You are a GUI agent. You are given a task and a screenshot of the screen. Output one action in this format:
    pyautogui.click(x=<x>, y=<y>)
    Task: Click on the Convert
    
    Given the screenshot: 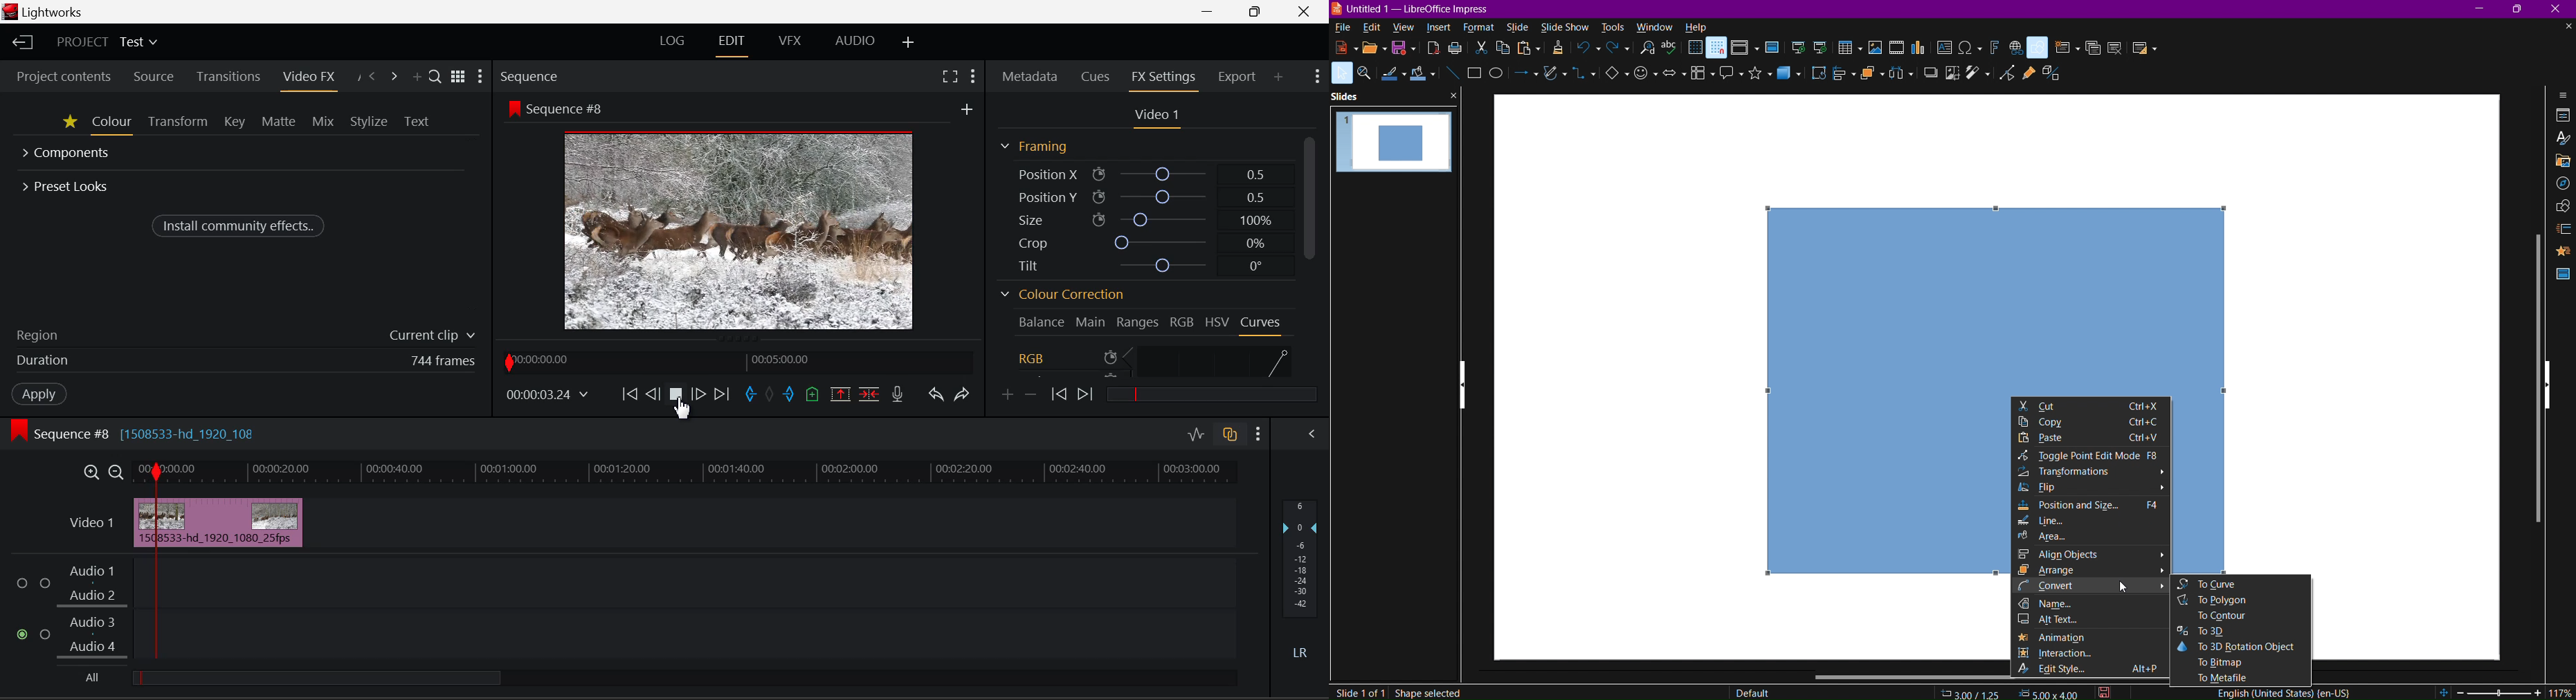 What is the action you would take?
    pyautogui.click(x=2090, y=586)
    